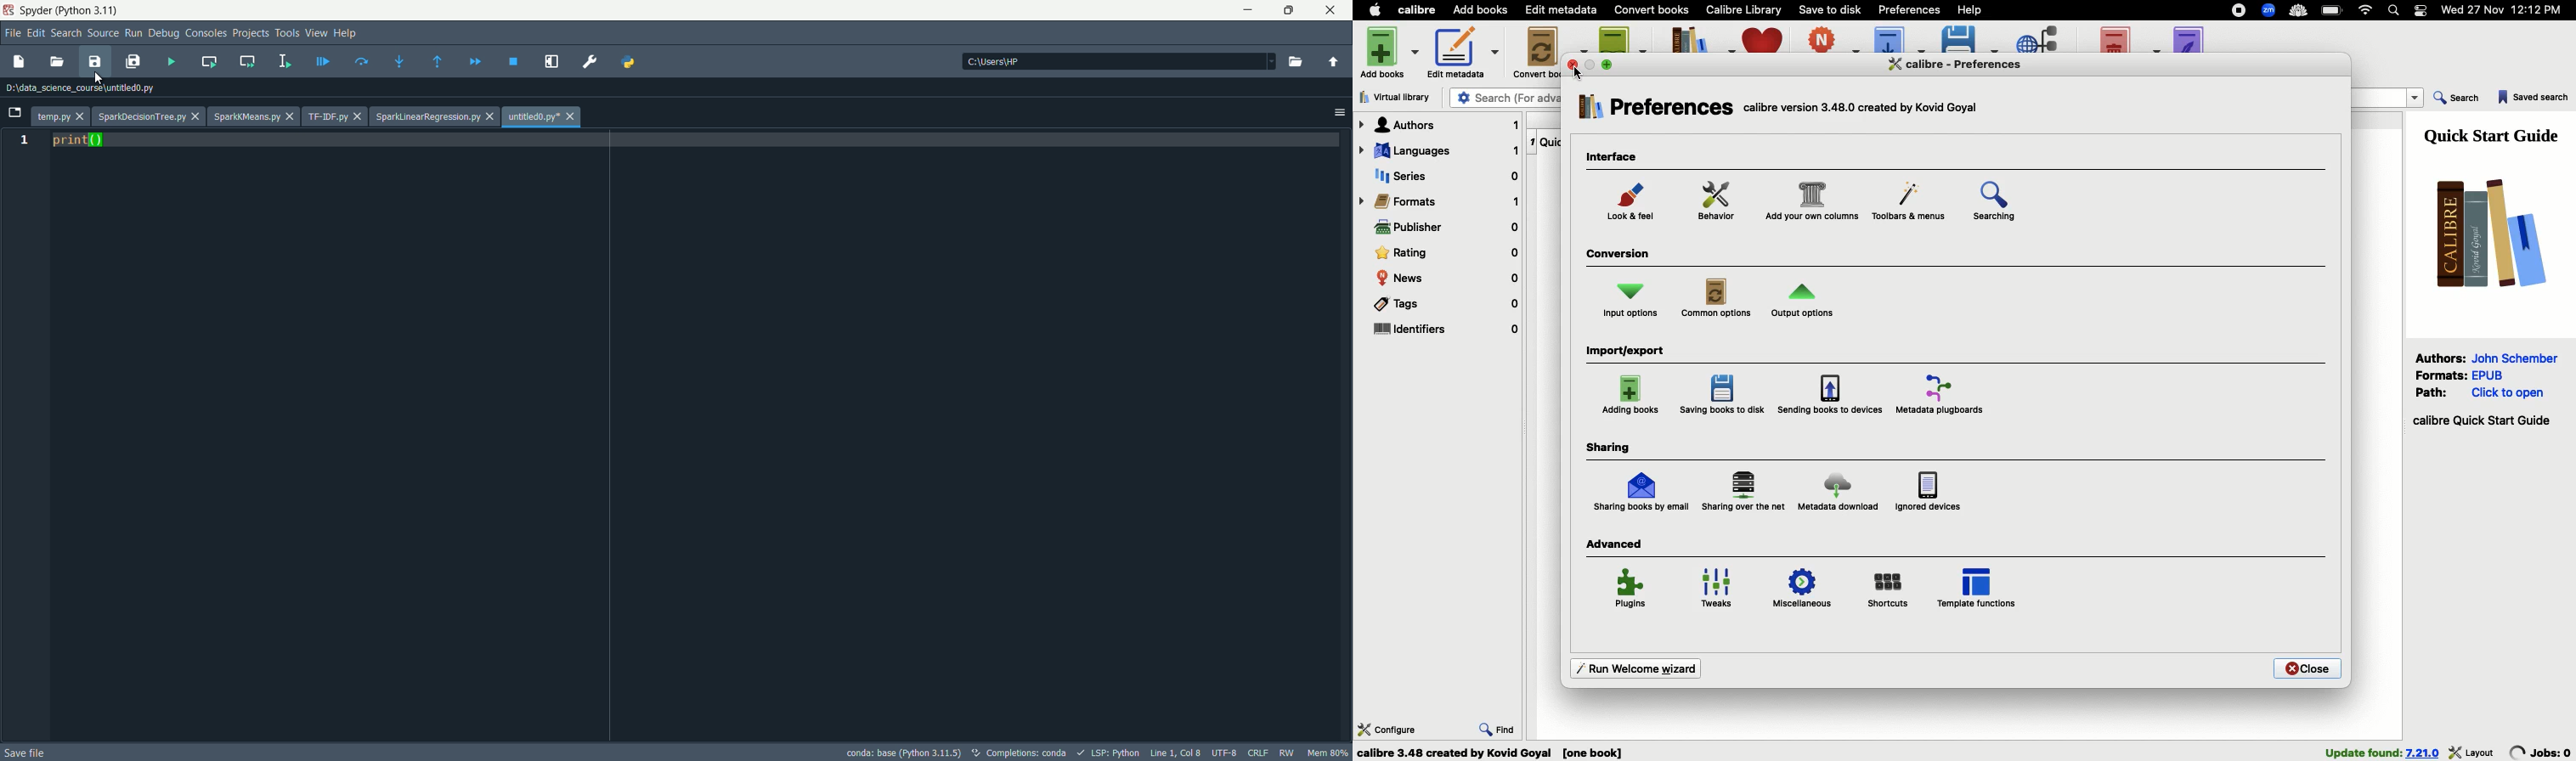 The width and height of the screenshot is (2576, 784). Describe the element at coordinates (2495, 134) in the screenshot. I see `Guide` at that location.